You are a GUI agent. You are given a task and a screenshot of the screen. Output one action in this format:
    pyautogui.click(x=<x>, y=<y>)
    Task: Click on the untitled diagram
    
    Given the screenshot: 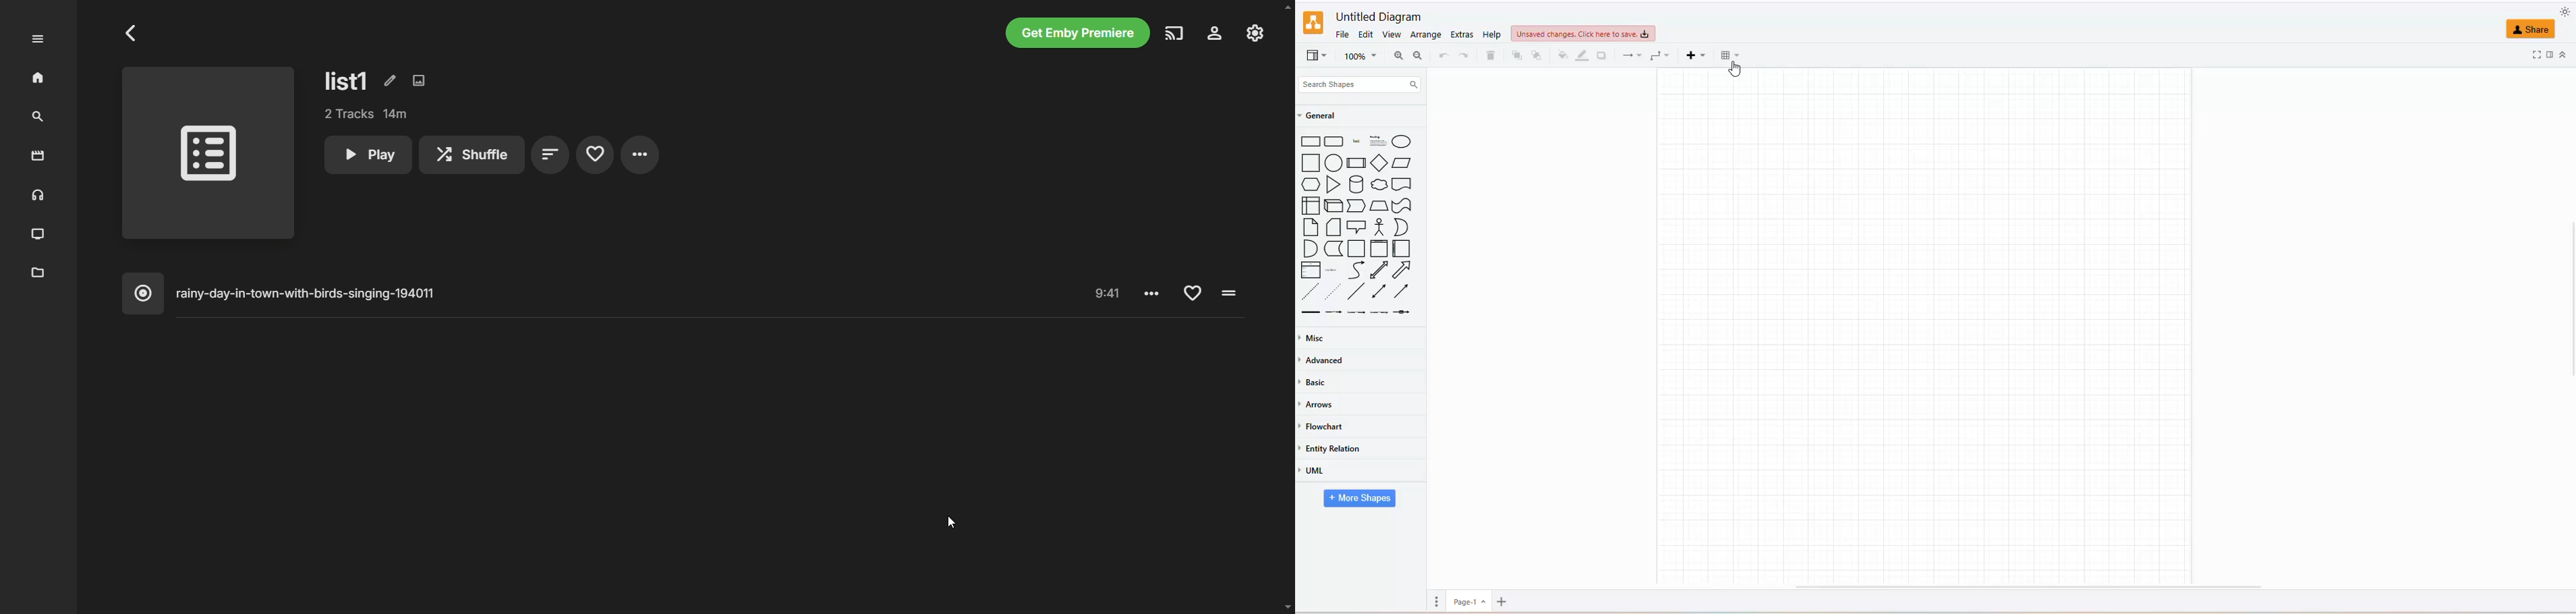 What is the action you would take?
    pyautogui.click(x=1379, y=17)
    